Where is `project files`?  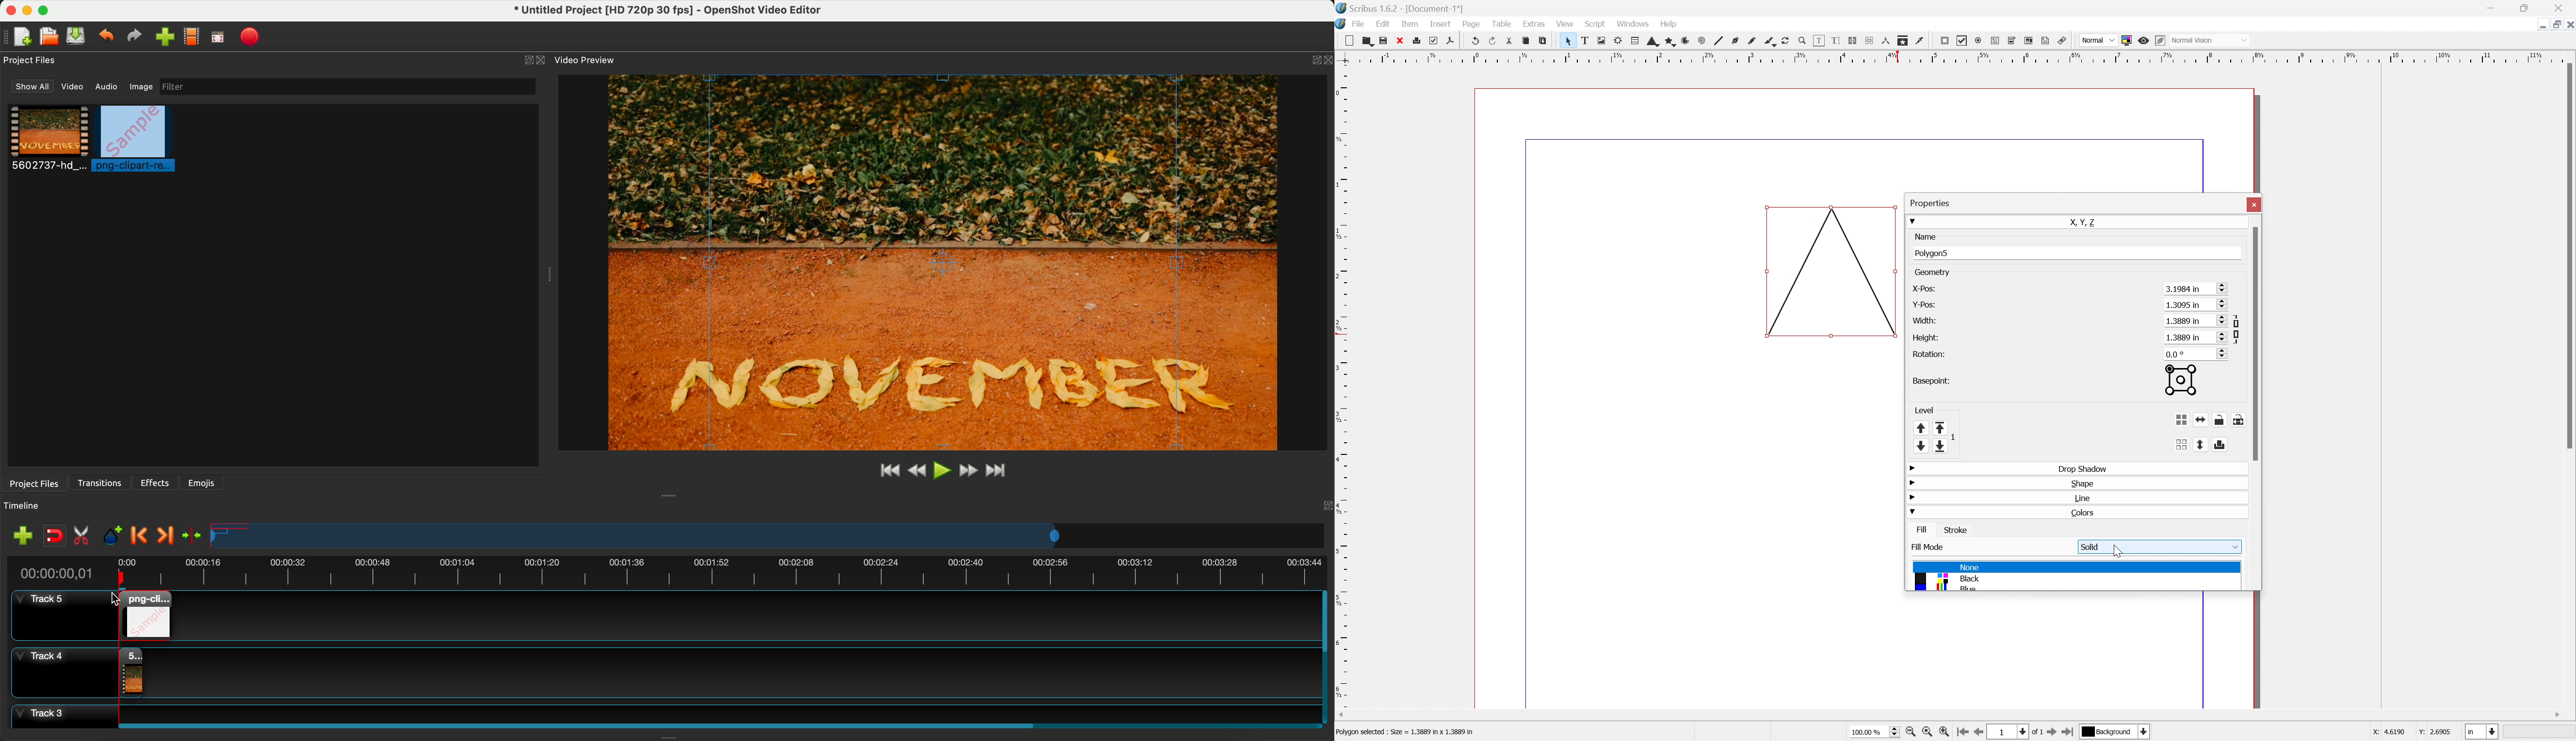
project files is located at coordinates (33, 483).